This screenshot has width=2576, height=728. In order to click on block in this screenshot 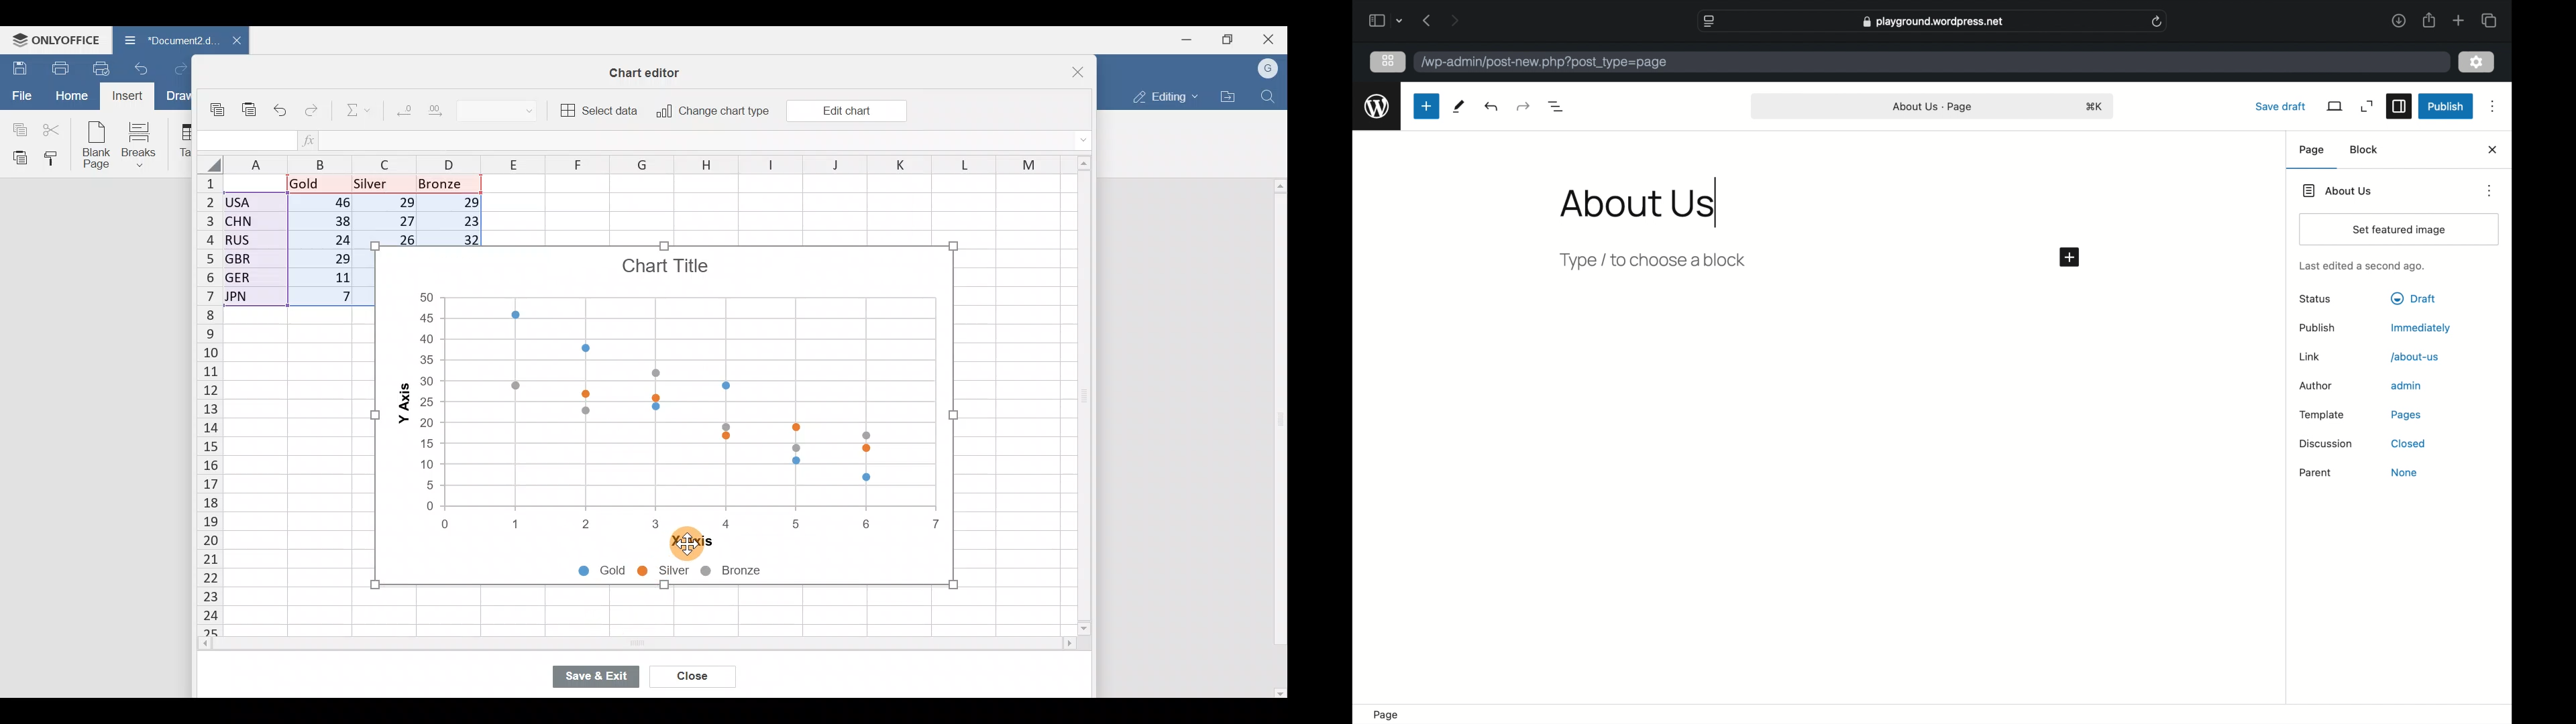, I will do `click(2365, 149)`.